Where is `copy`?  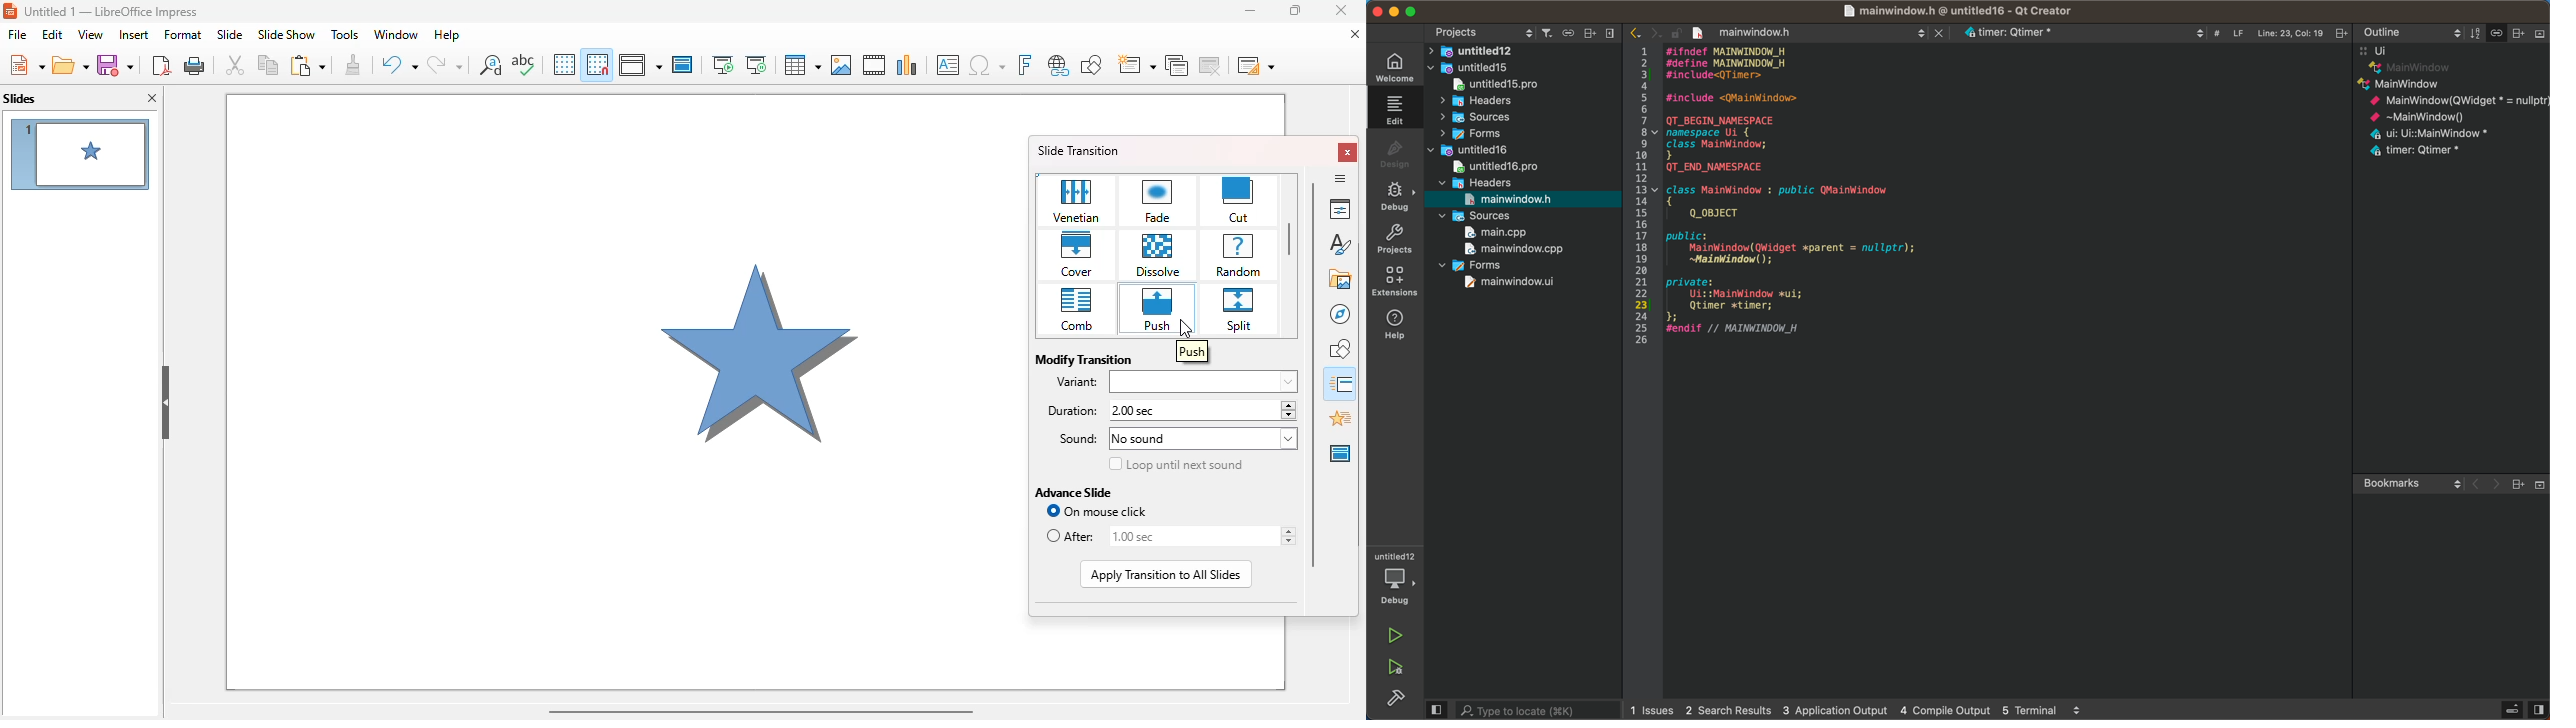 copy is located at coordinates (268, 64).